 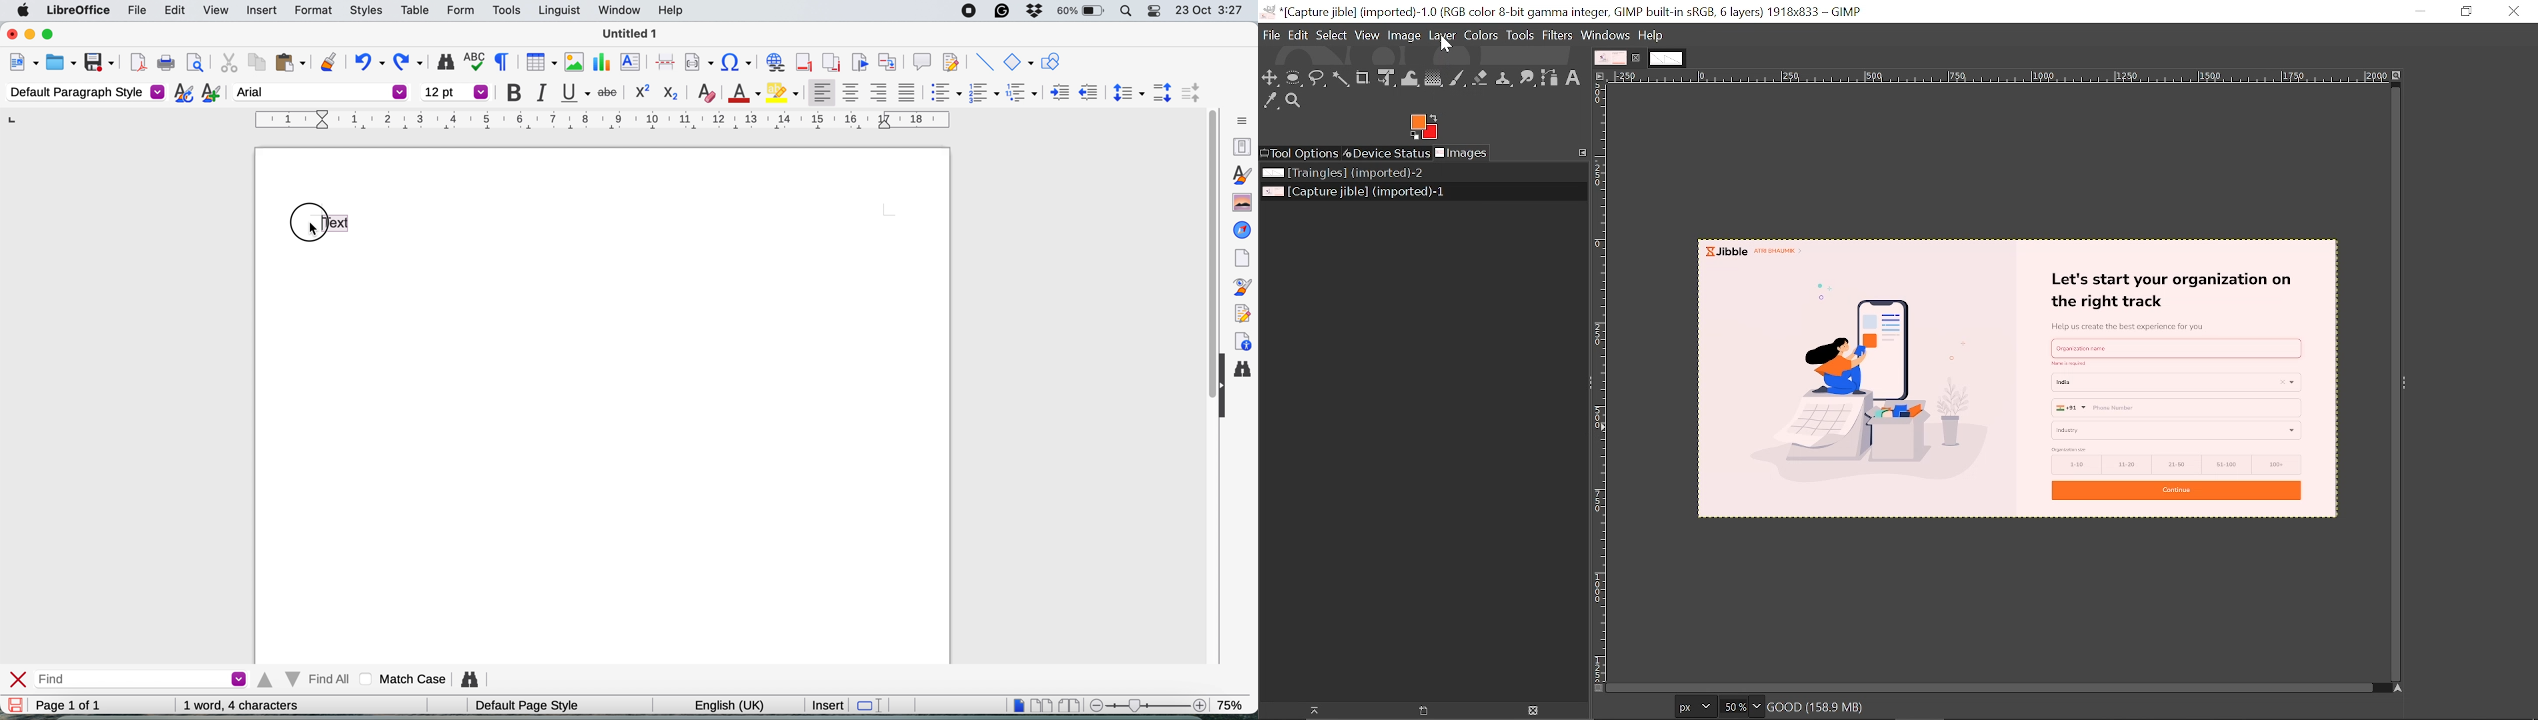 I want to click on styles, so click(x=362, y=11).